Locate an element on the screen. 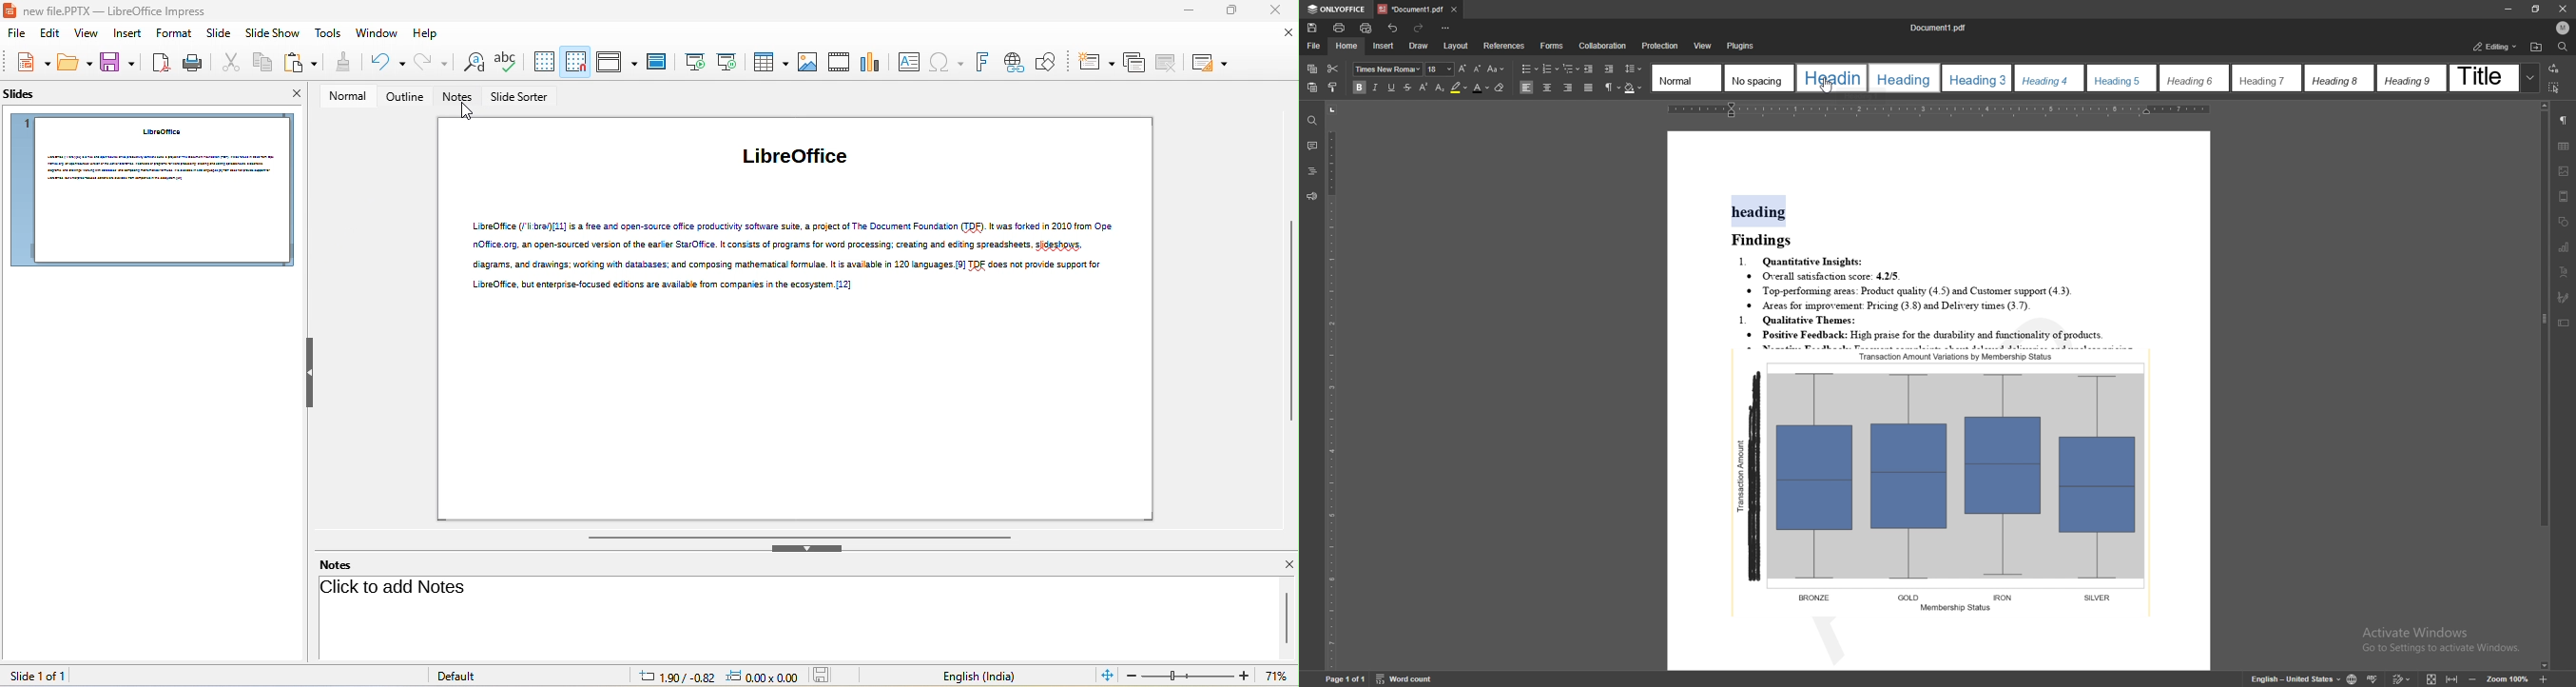  increase font size is located at coordinates (1462, 69).